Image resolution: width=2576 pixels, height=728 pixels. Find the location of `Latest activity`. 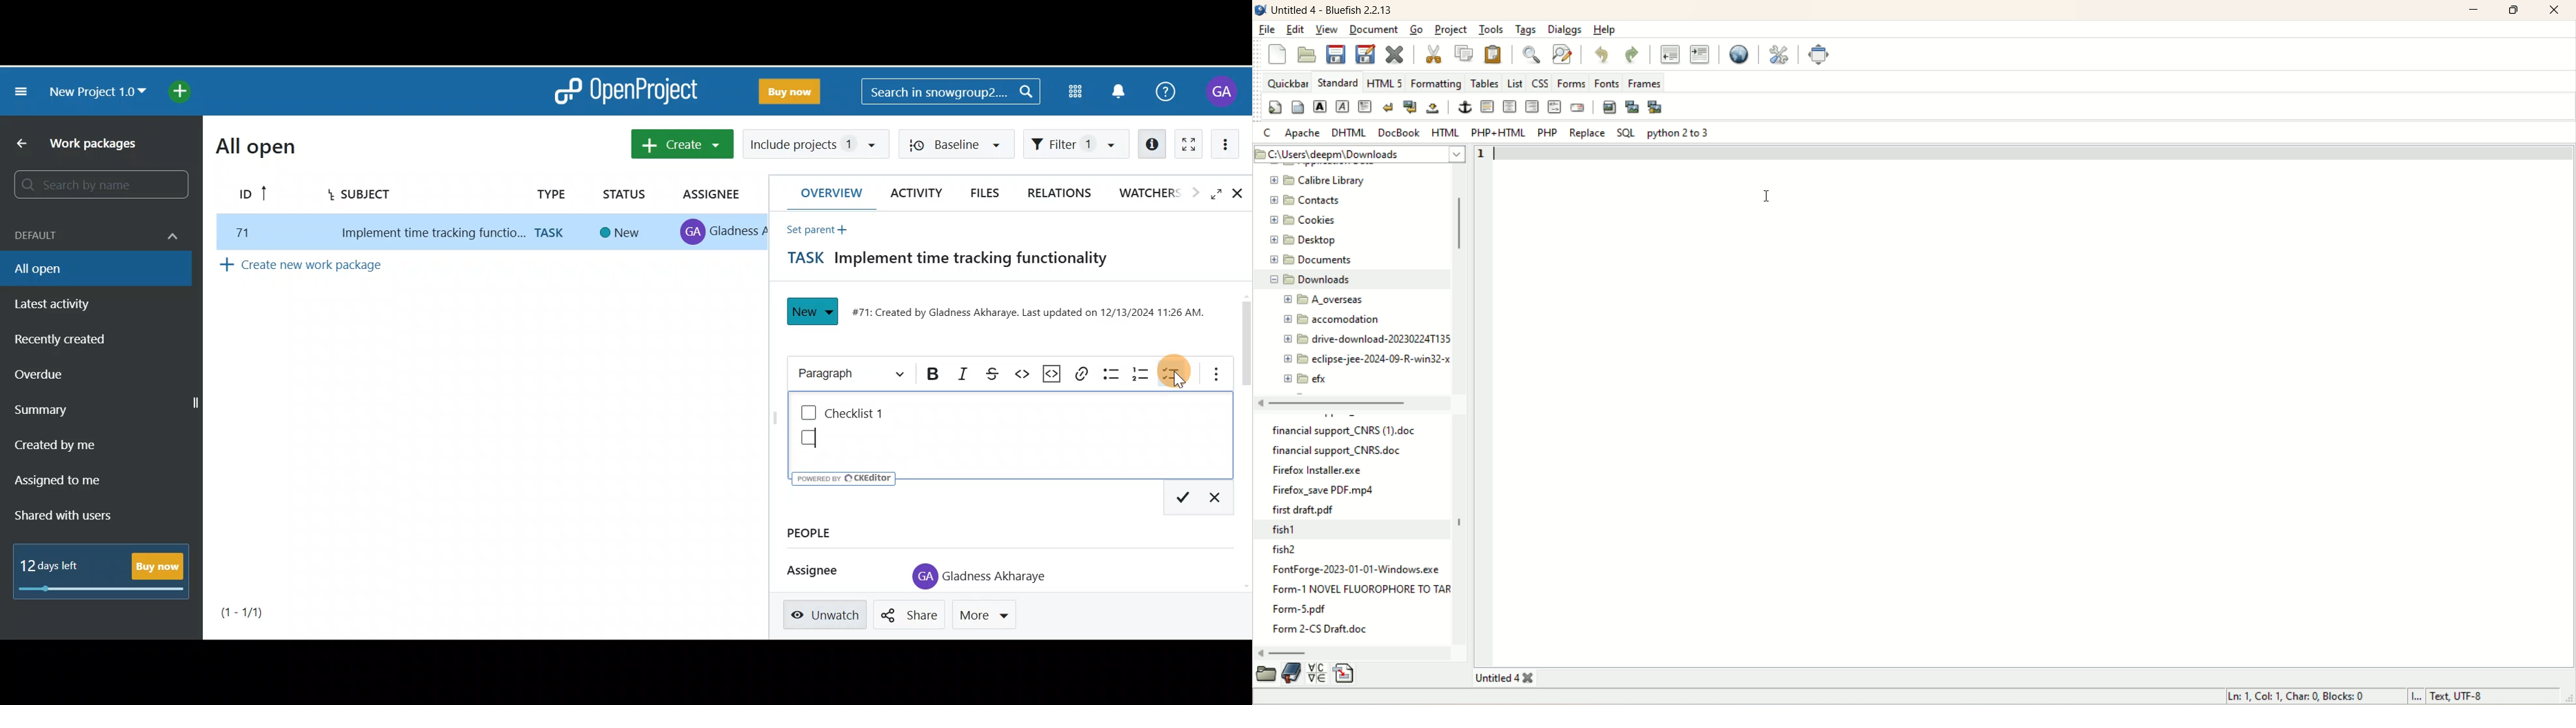

Latest activity is located at coordinates (63, 303).